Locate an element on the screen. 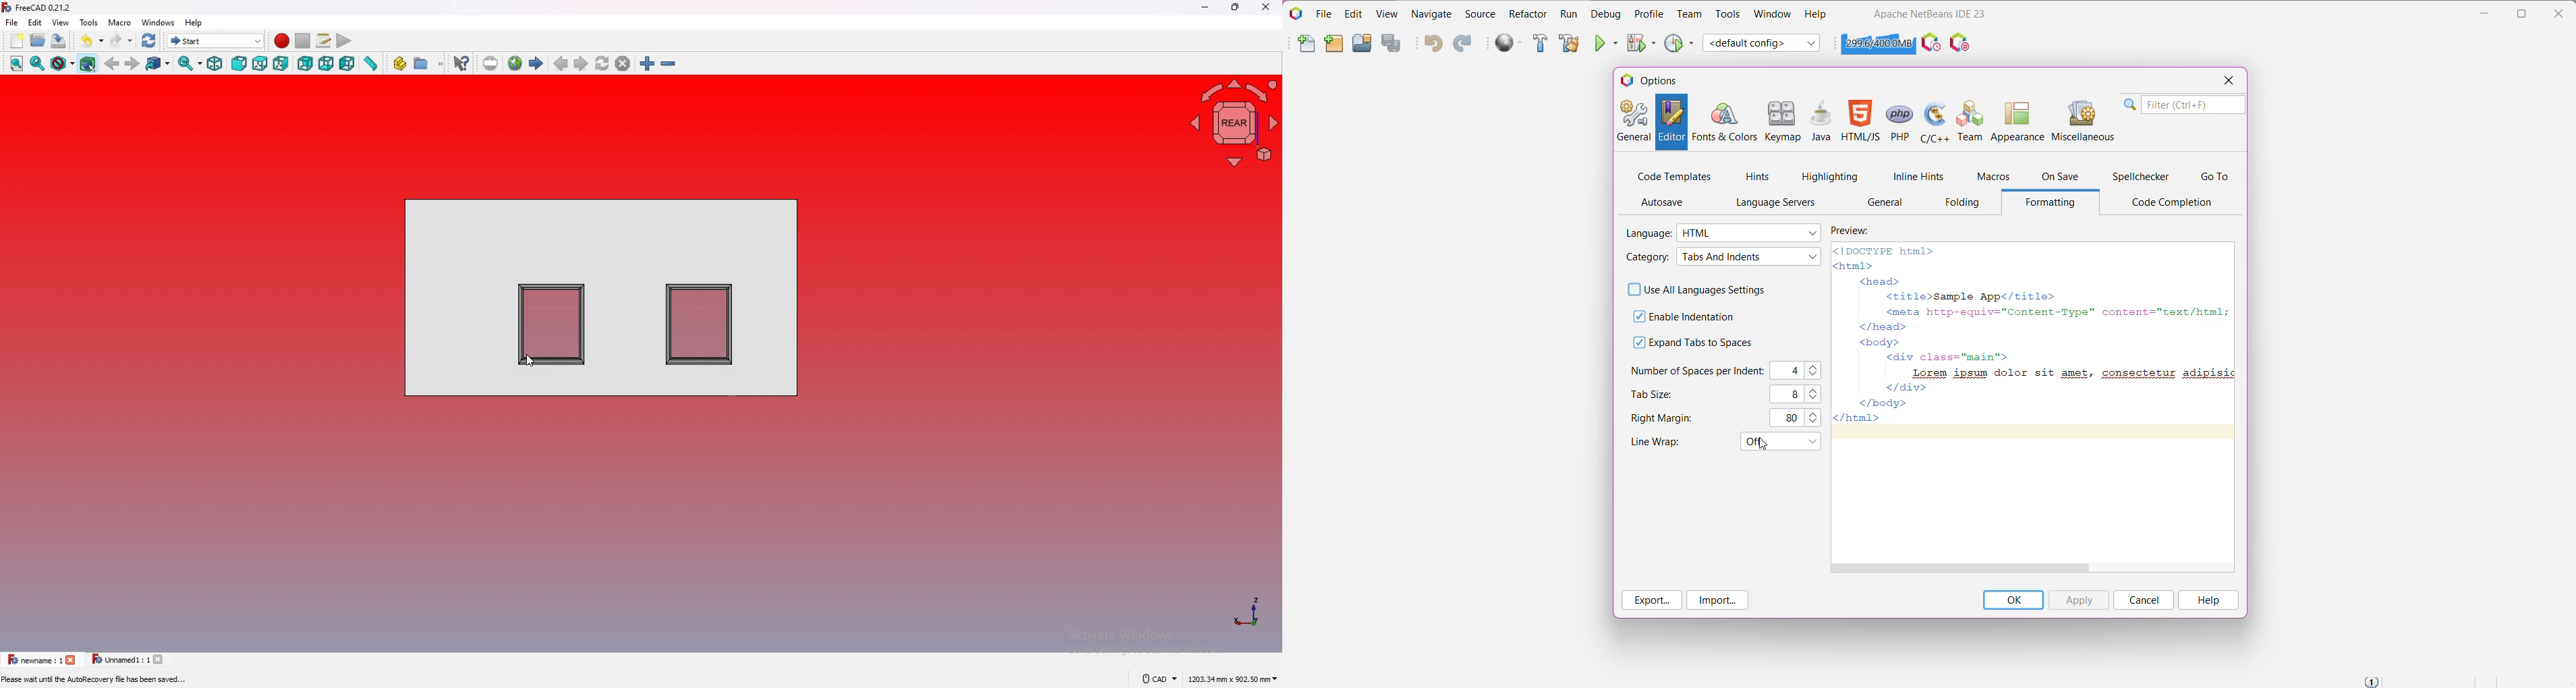 The width and height of the screenshot is (2576, 700). back is located at coordinates (305, 63).